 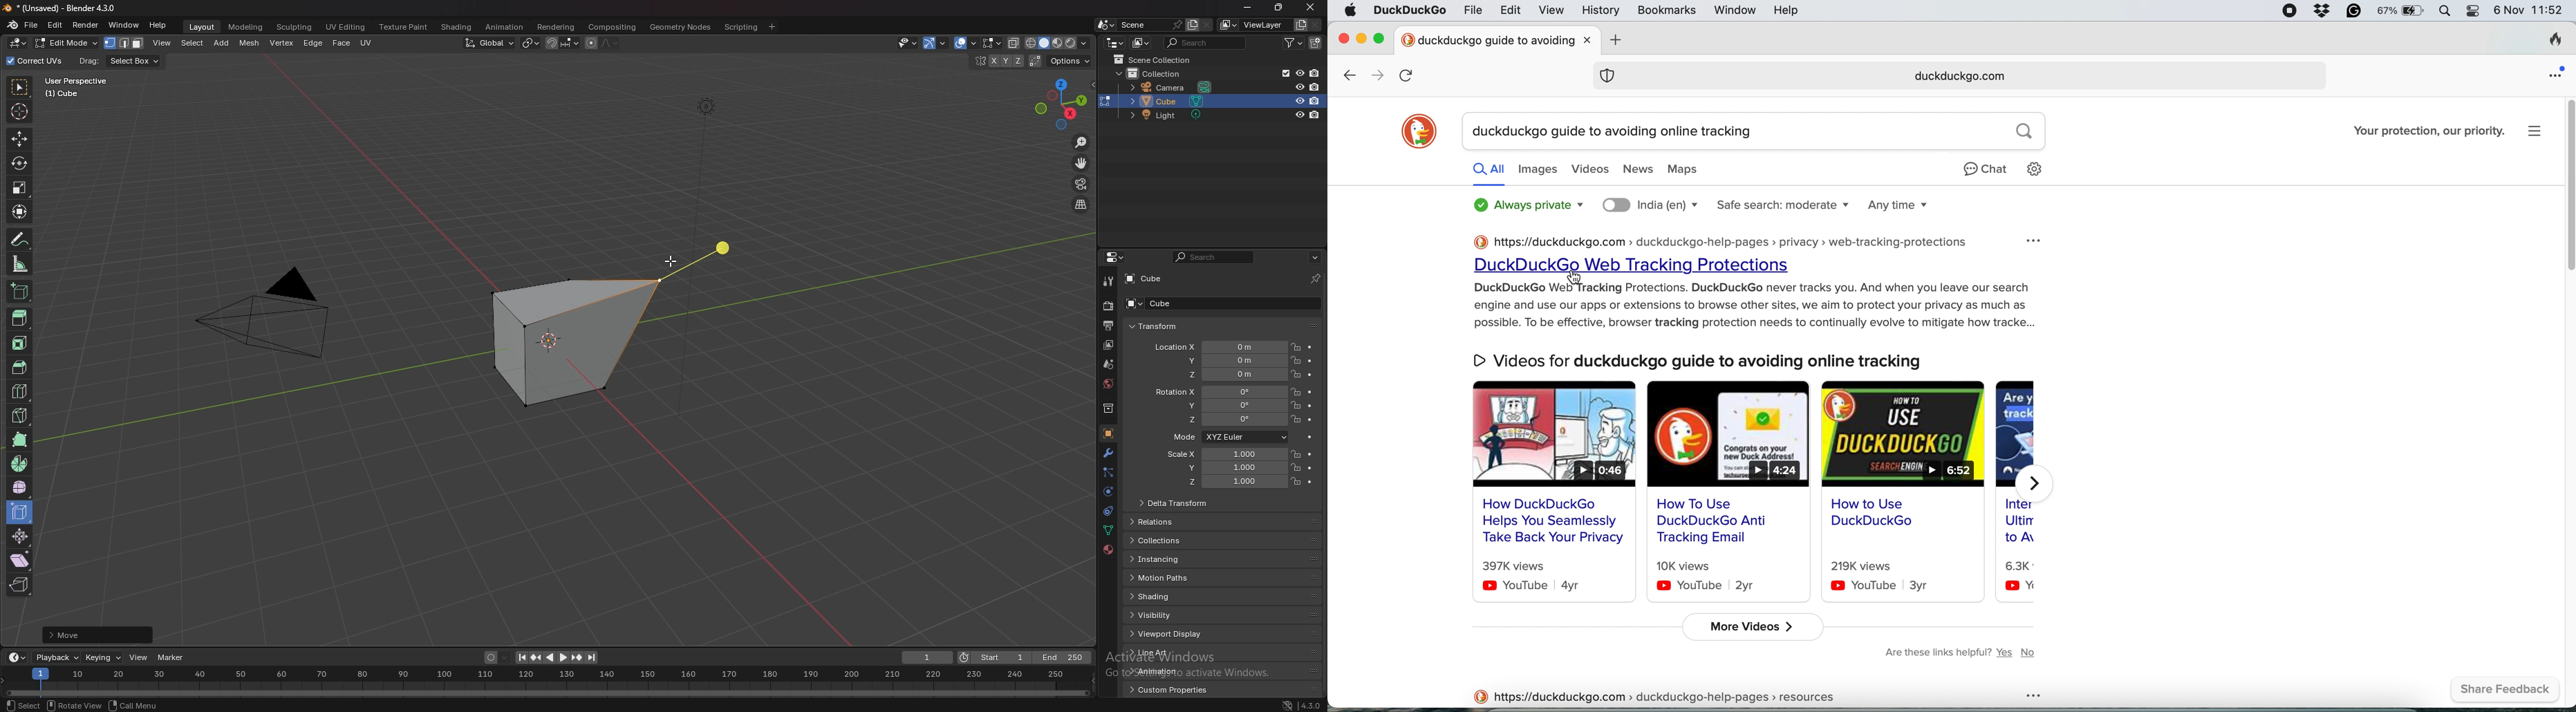 What do you see at coordinates (86, 25) in the screenshot?
I see `render` at bounding box center [86, 25].